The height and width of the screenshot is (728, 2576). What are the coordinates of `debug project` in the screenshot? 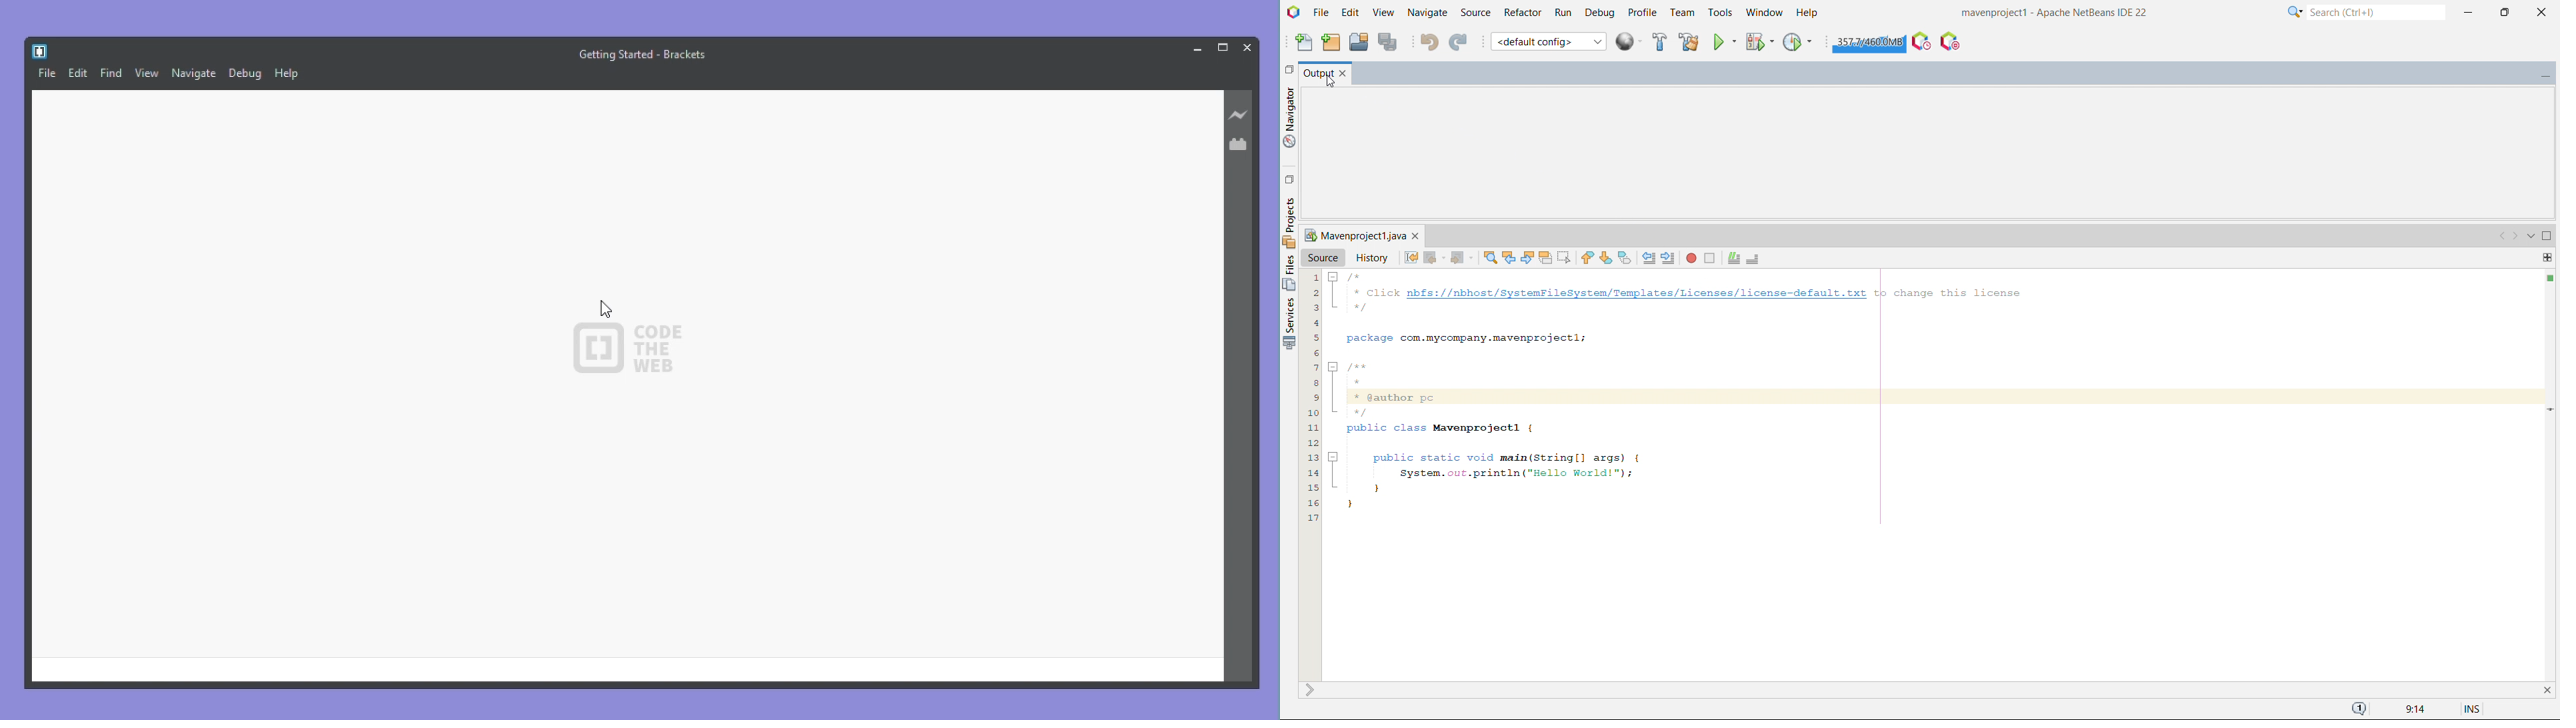 It's located at (1759, 41).